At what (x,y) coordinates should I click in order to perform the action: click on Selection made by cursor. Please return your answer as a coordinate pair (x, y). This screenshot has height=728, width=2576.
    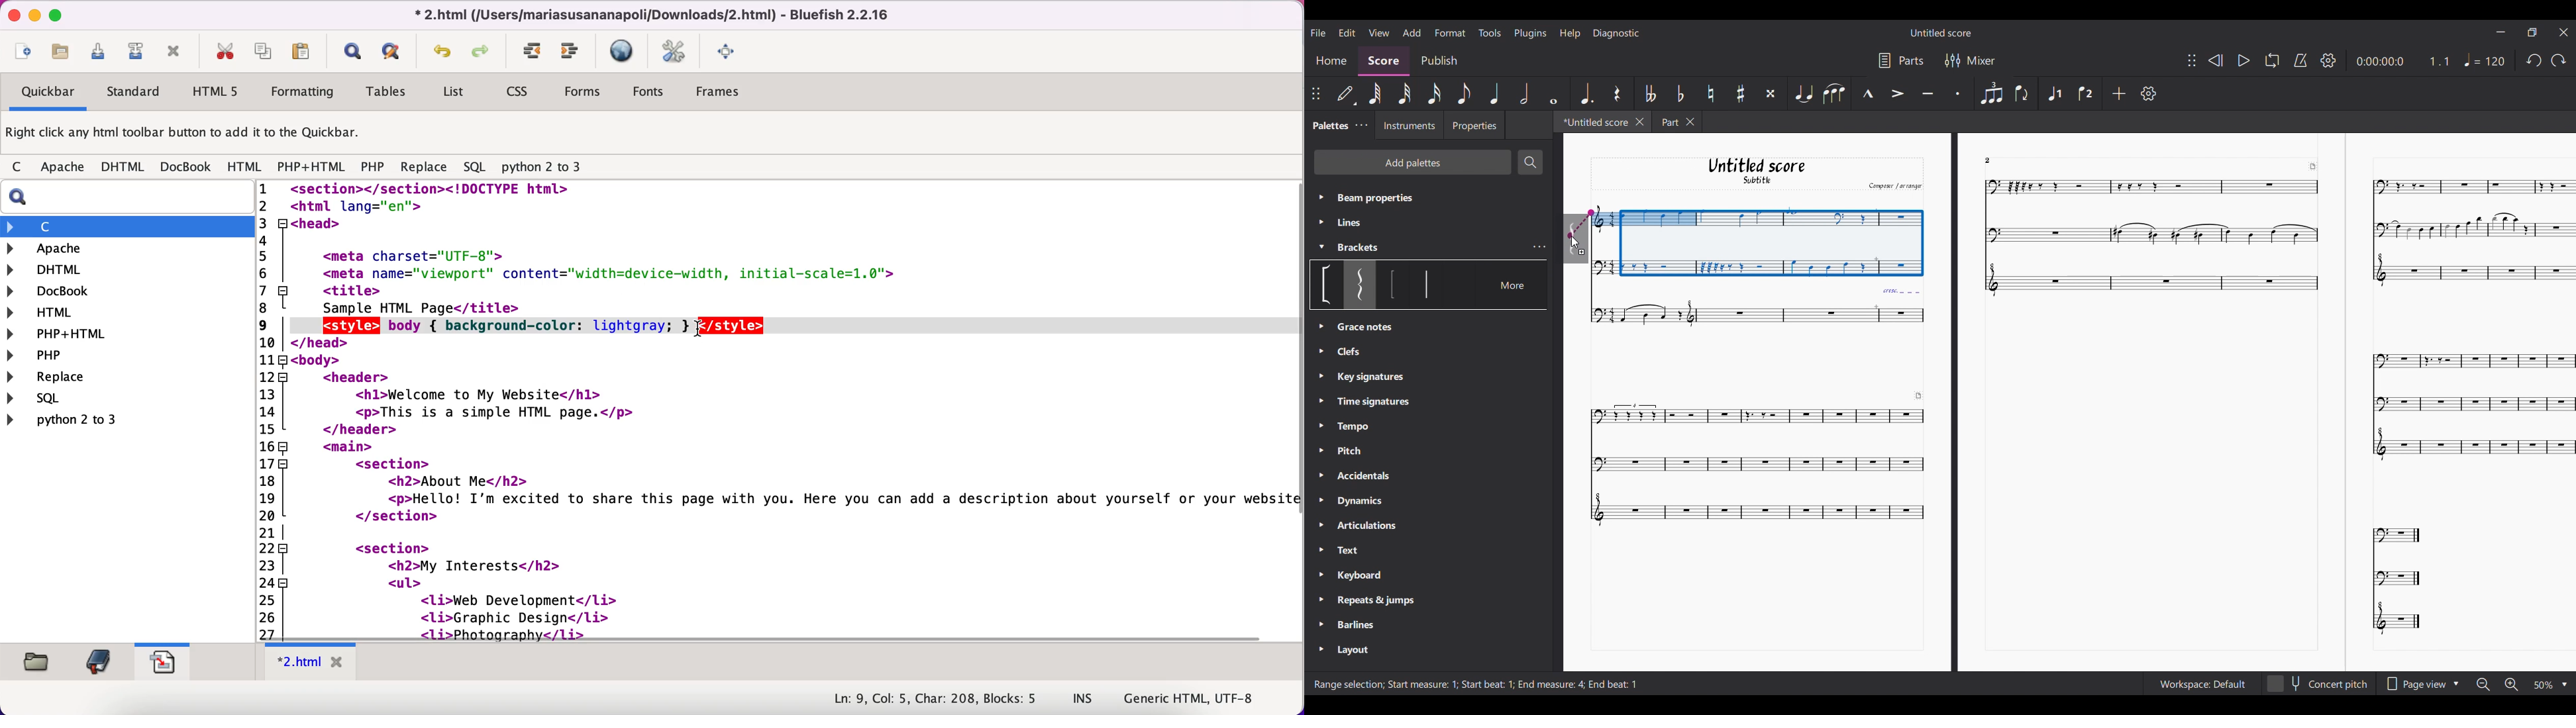
    Looking at the image, I should click on (1756, 238).